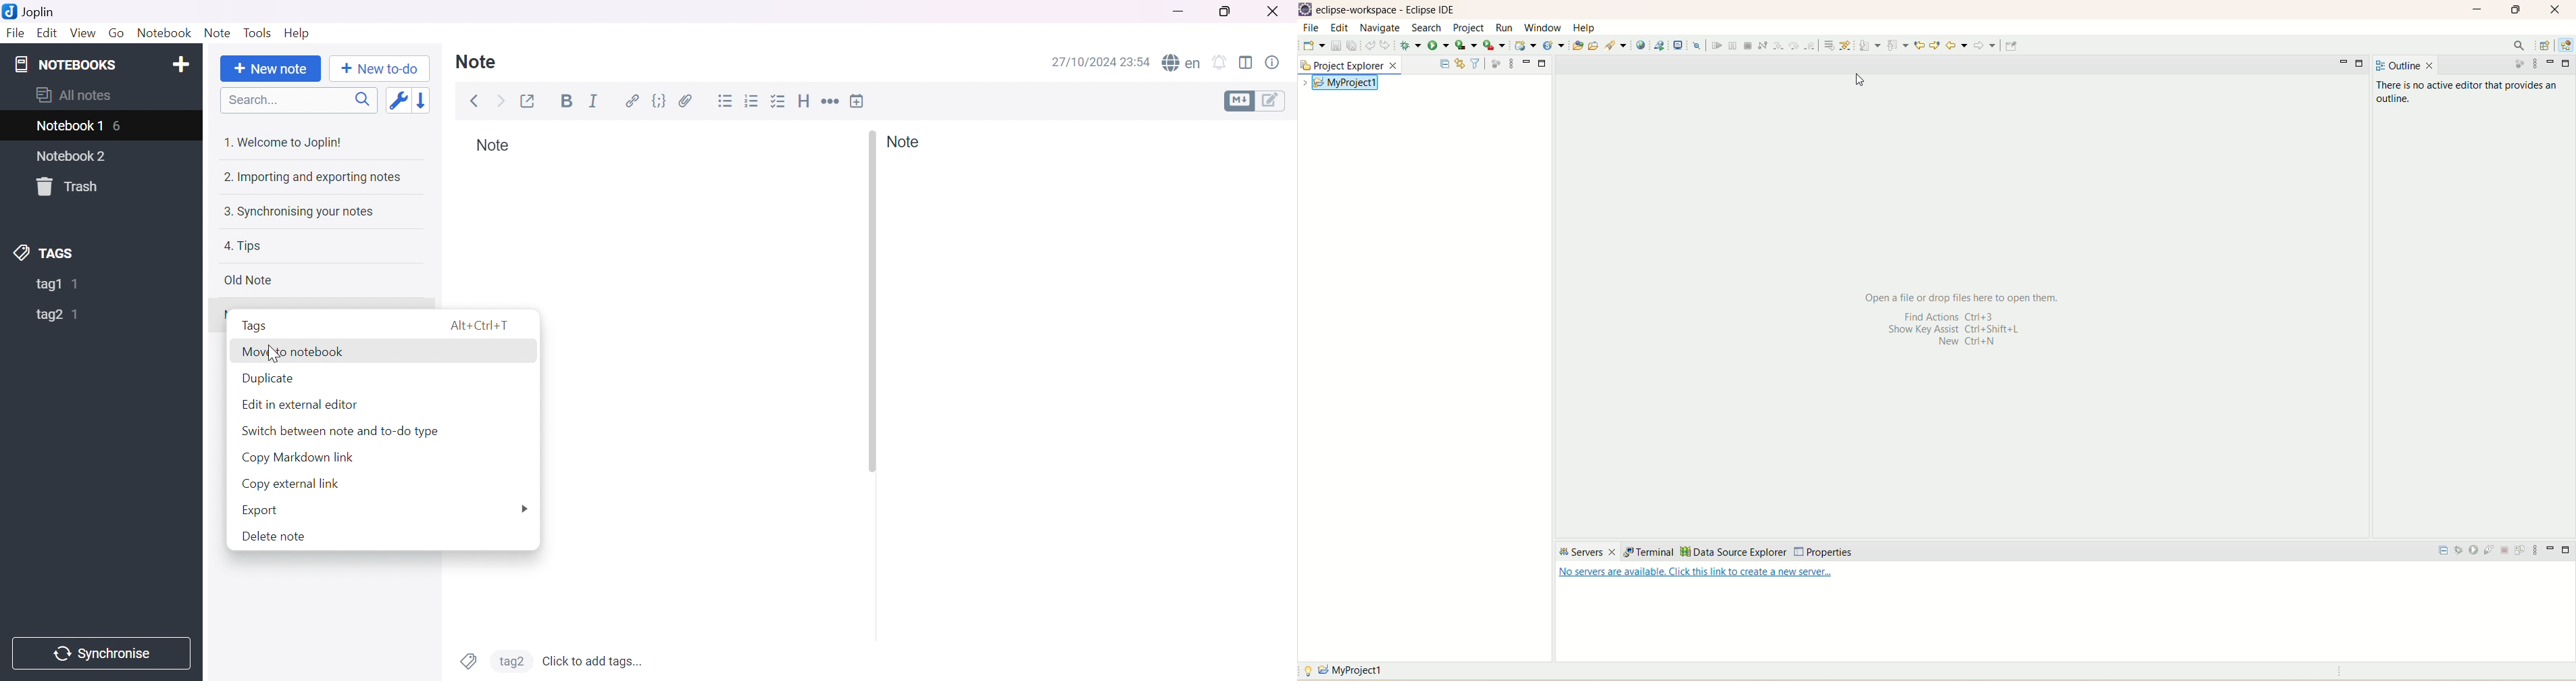 Image resolution: width=2576 pixels, height=700 pixels. I want to click on start the server in debug mode, so click(2460, 552).